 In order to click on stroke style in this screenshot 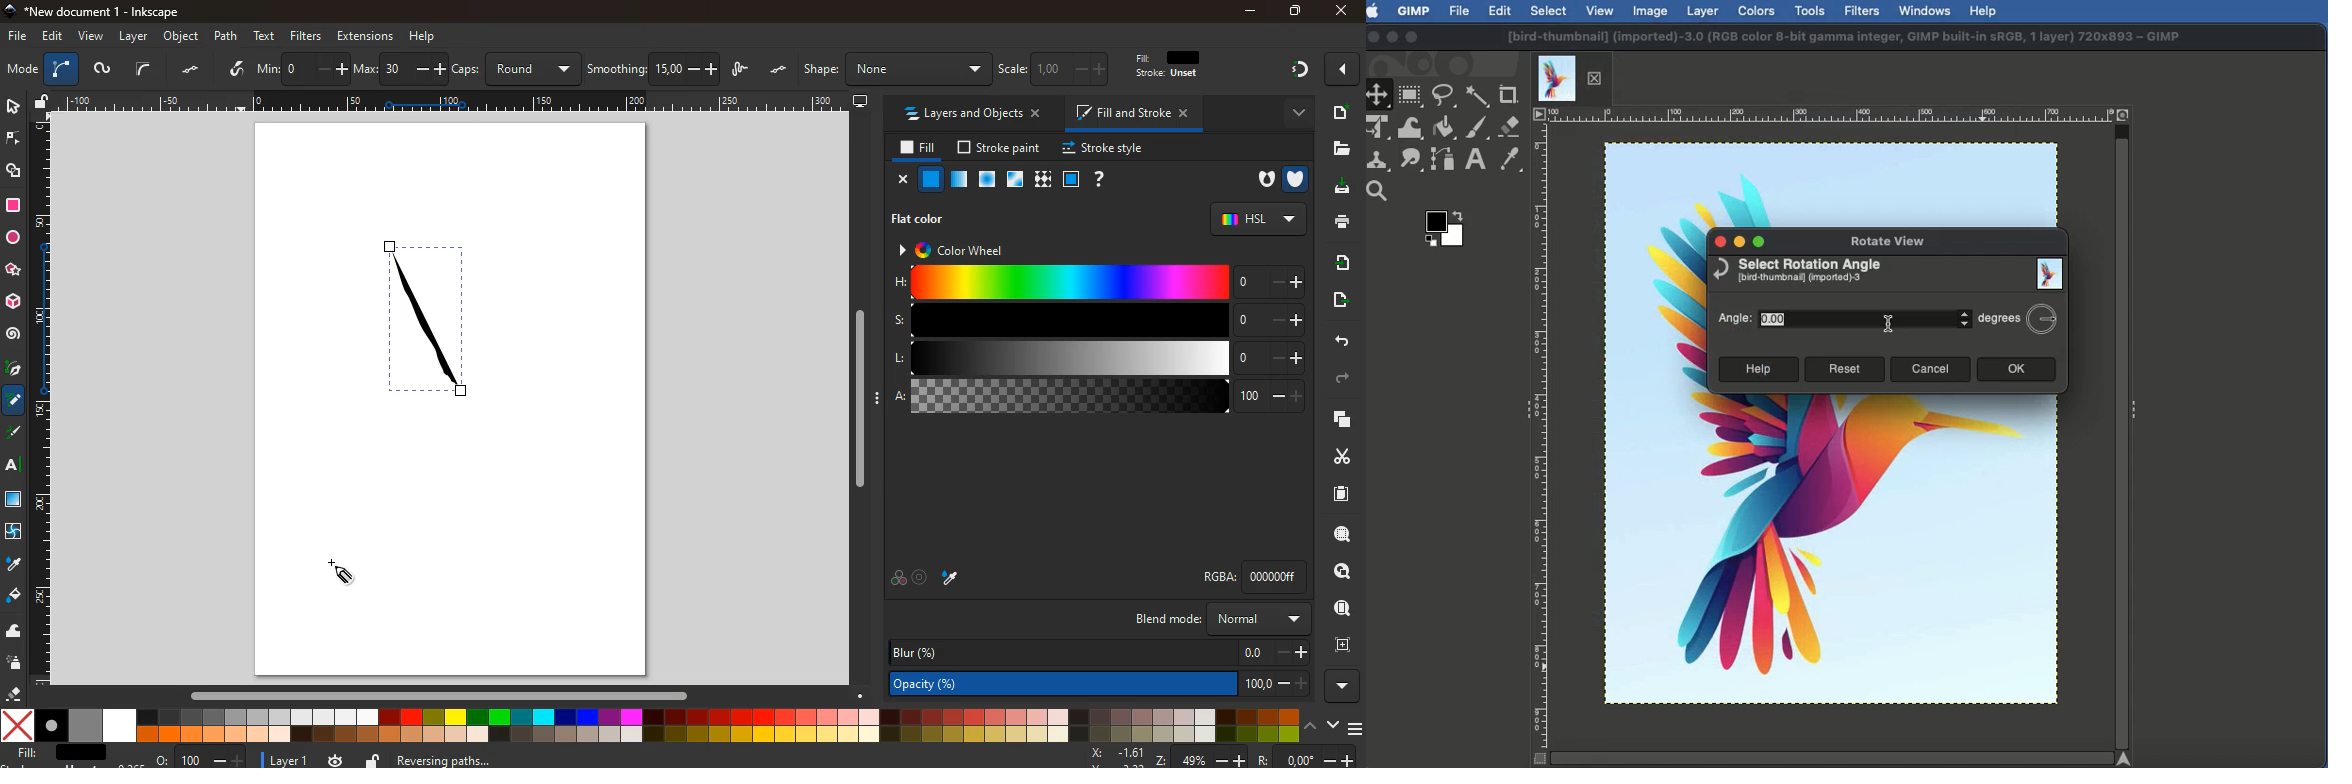, I will do `click(1106, 149)`.